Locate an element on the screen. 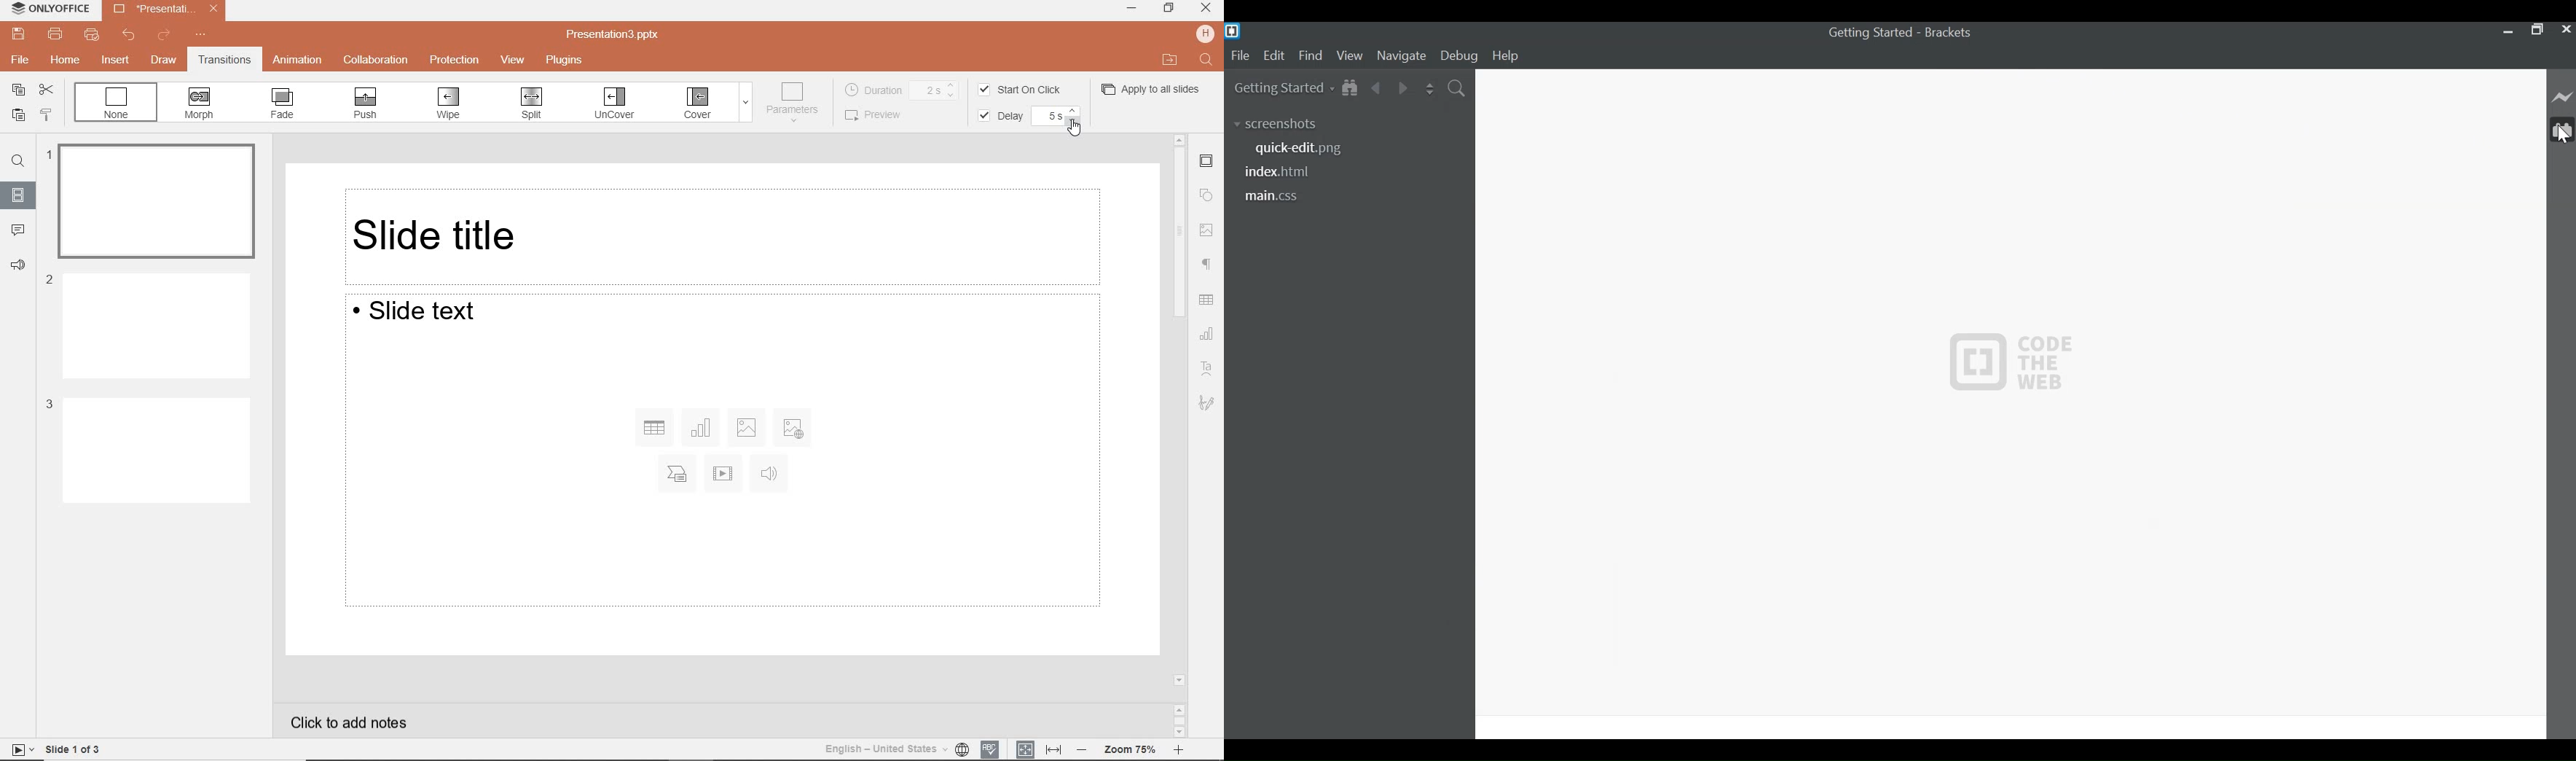 The height and width of the screenshot is (784, 2576). MINIMIZE is located at coordinates (1132, 7).